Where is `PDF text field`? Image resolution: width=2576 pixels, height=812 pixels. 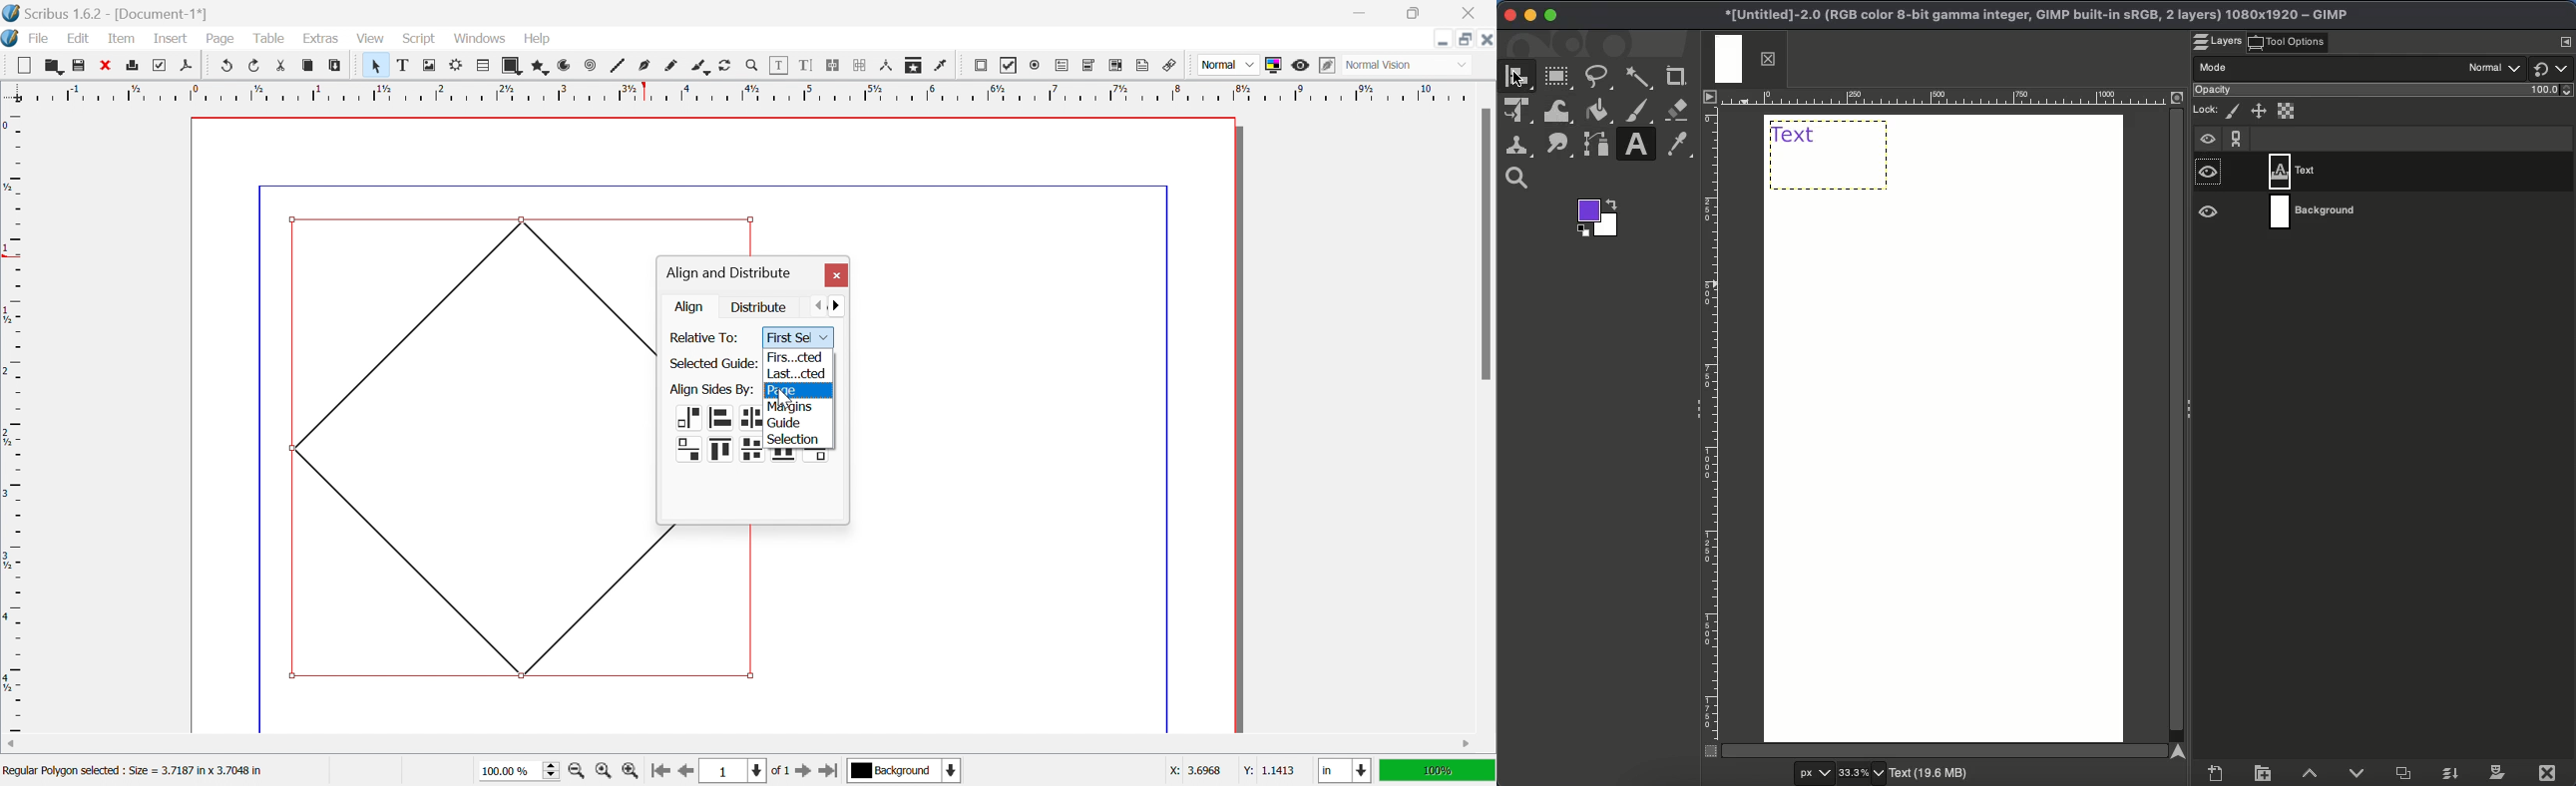
PDF text field is located at coordinates (1065, 66).